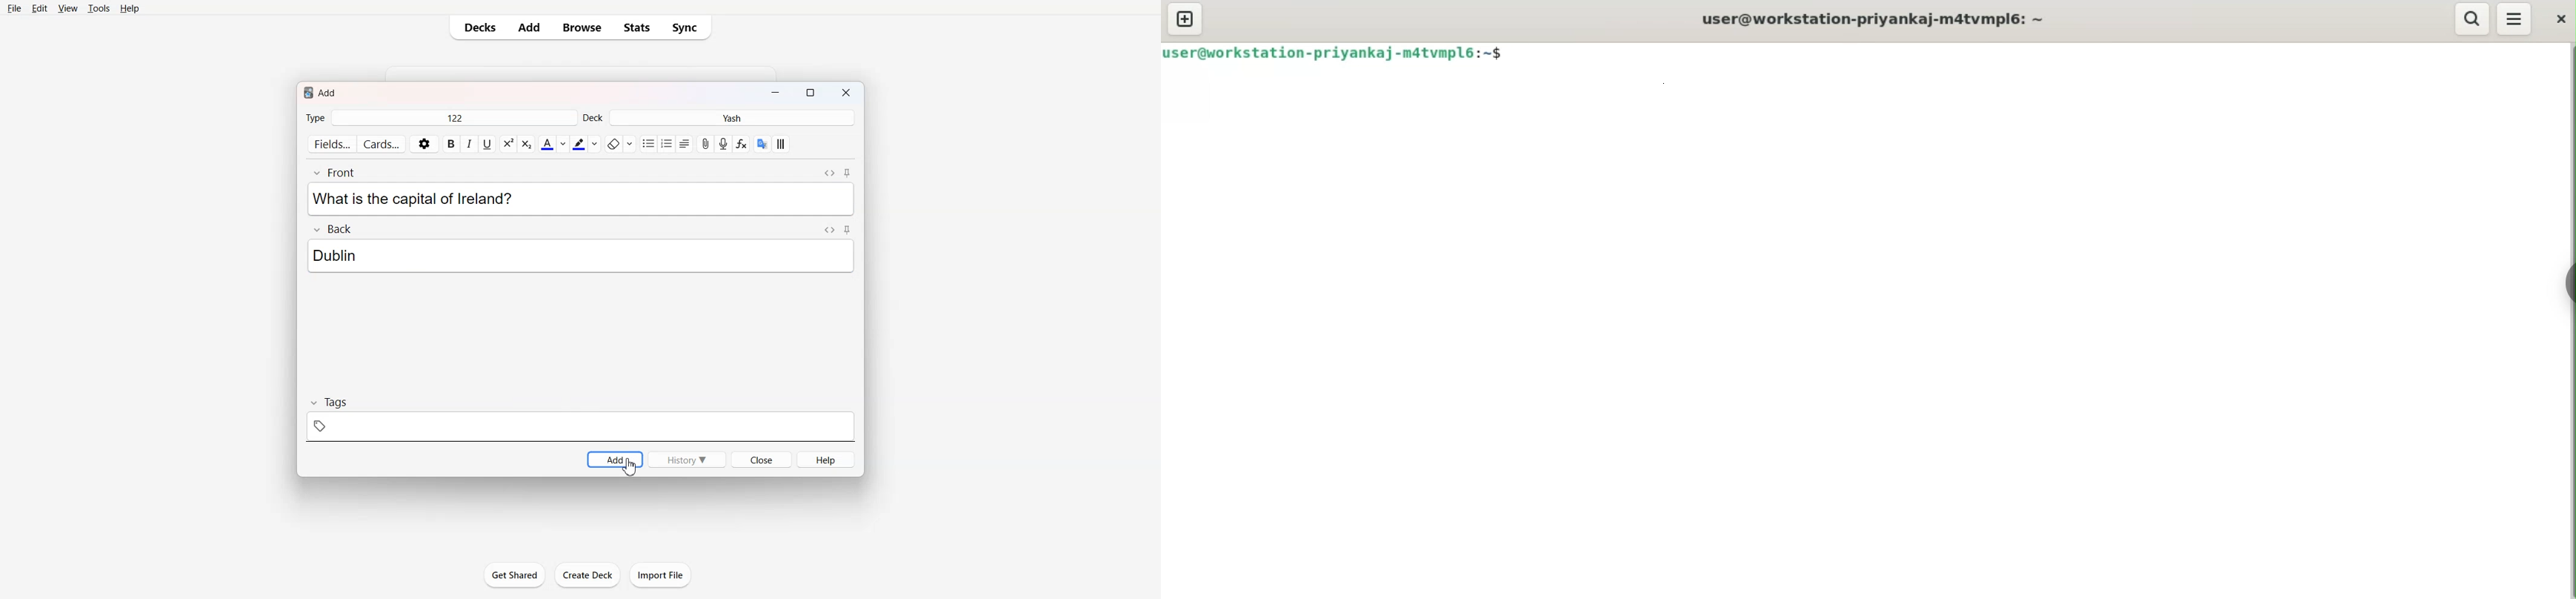  I want to click on Subscript, so click(508, 144).